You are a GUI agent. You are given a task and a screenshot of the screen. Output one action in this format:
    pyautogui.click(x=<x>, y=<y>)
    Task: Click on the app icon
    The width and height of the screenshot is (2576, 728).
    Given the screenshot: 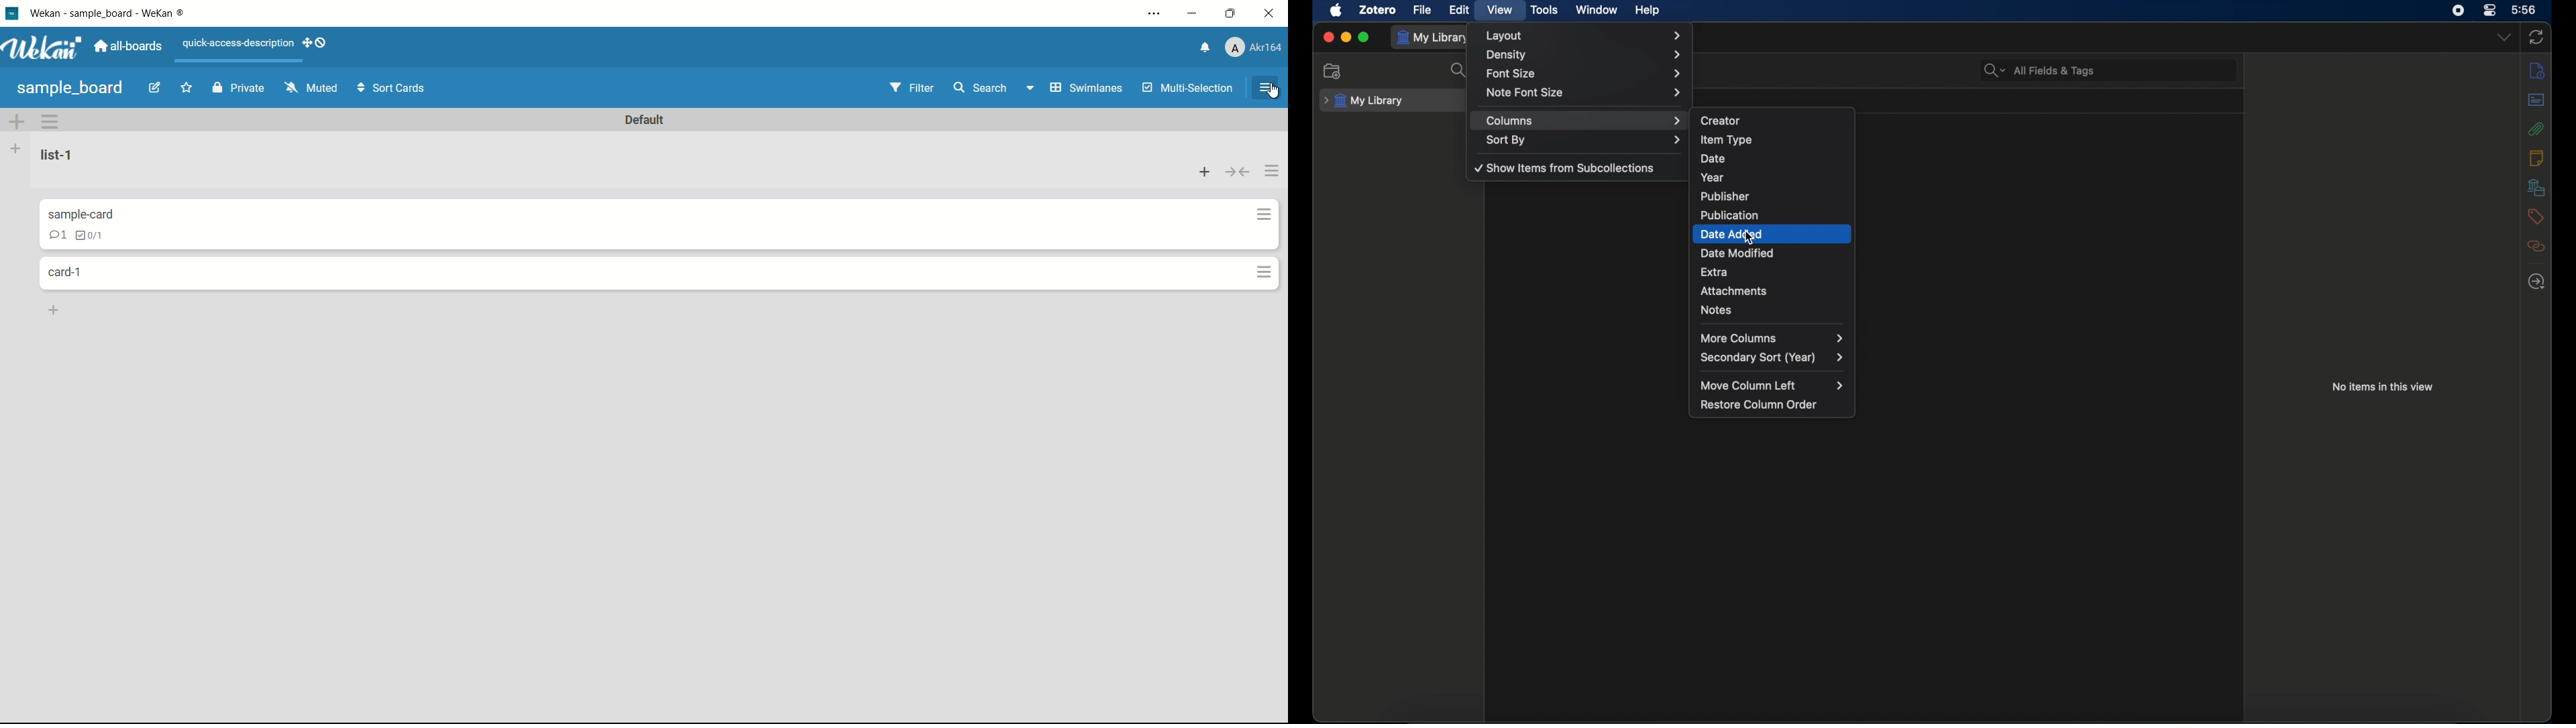 What is the action you would take?
    pyautogui.click(x=13, y=13)
    